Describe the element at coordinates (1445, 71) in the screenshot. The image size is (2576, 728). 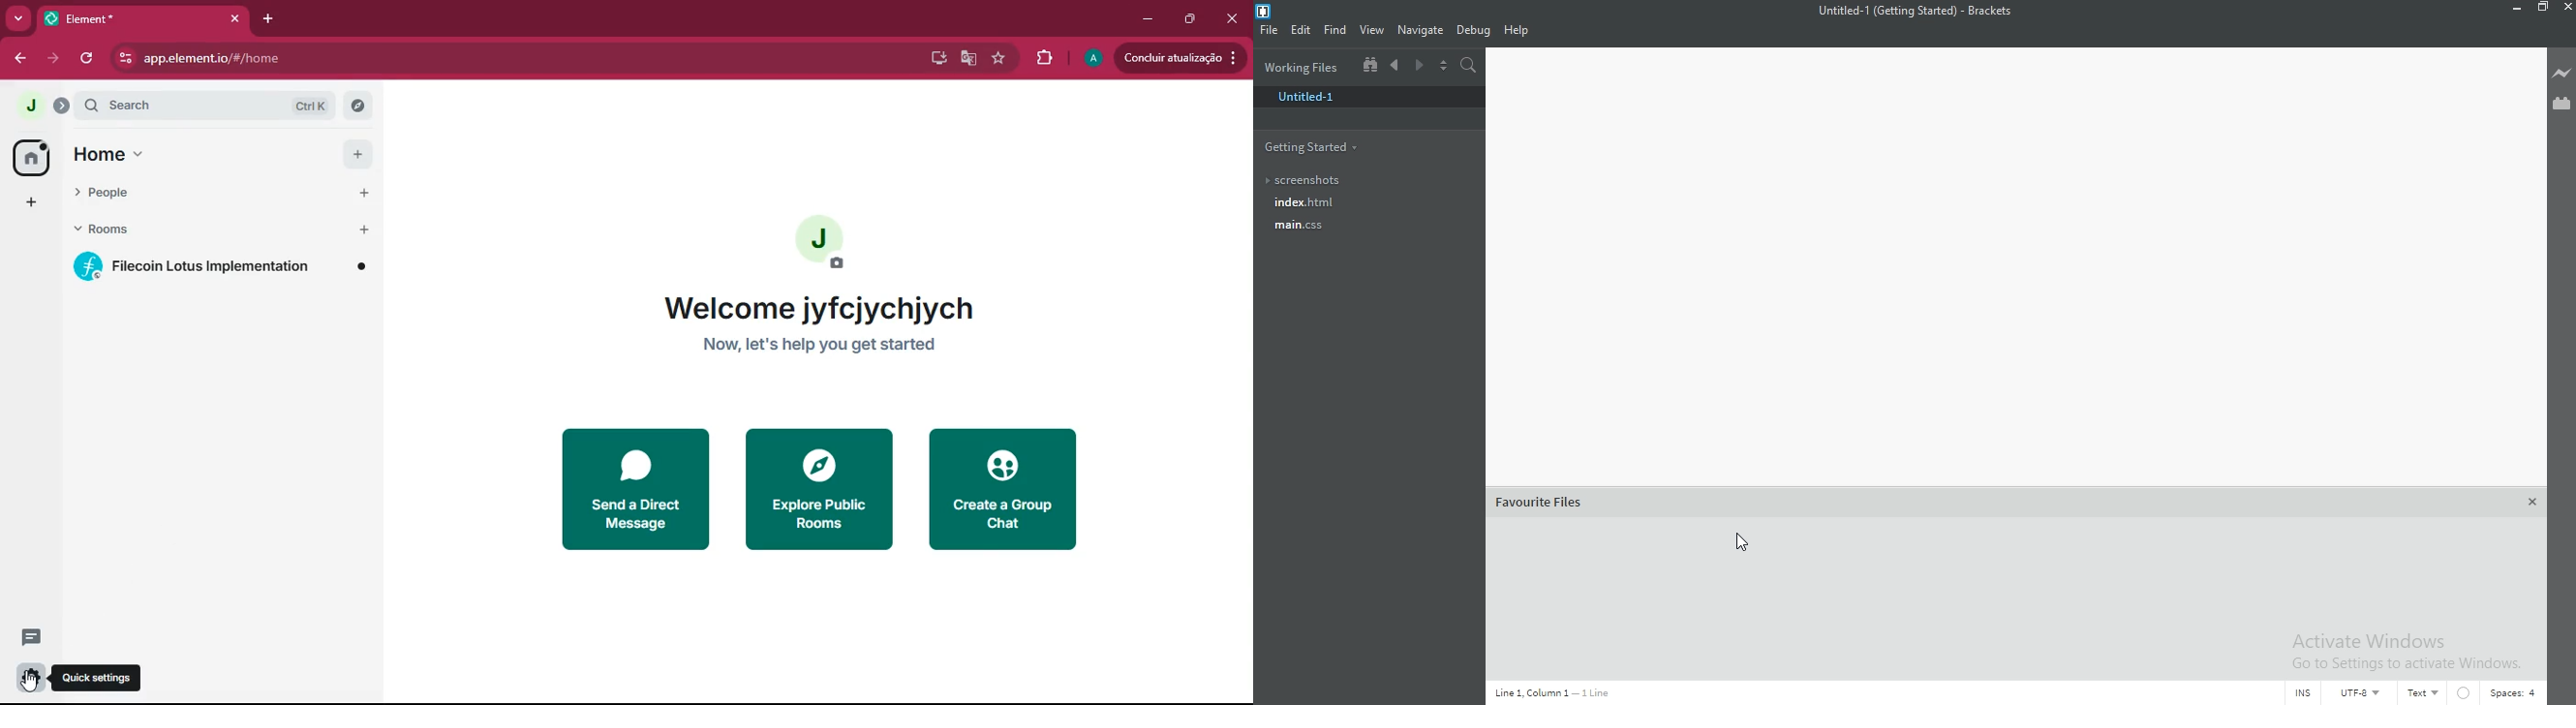
I see `Split the editor vertically or horizontally` at that location.